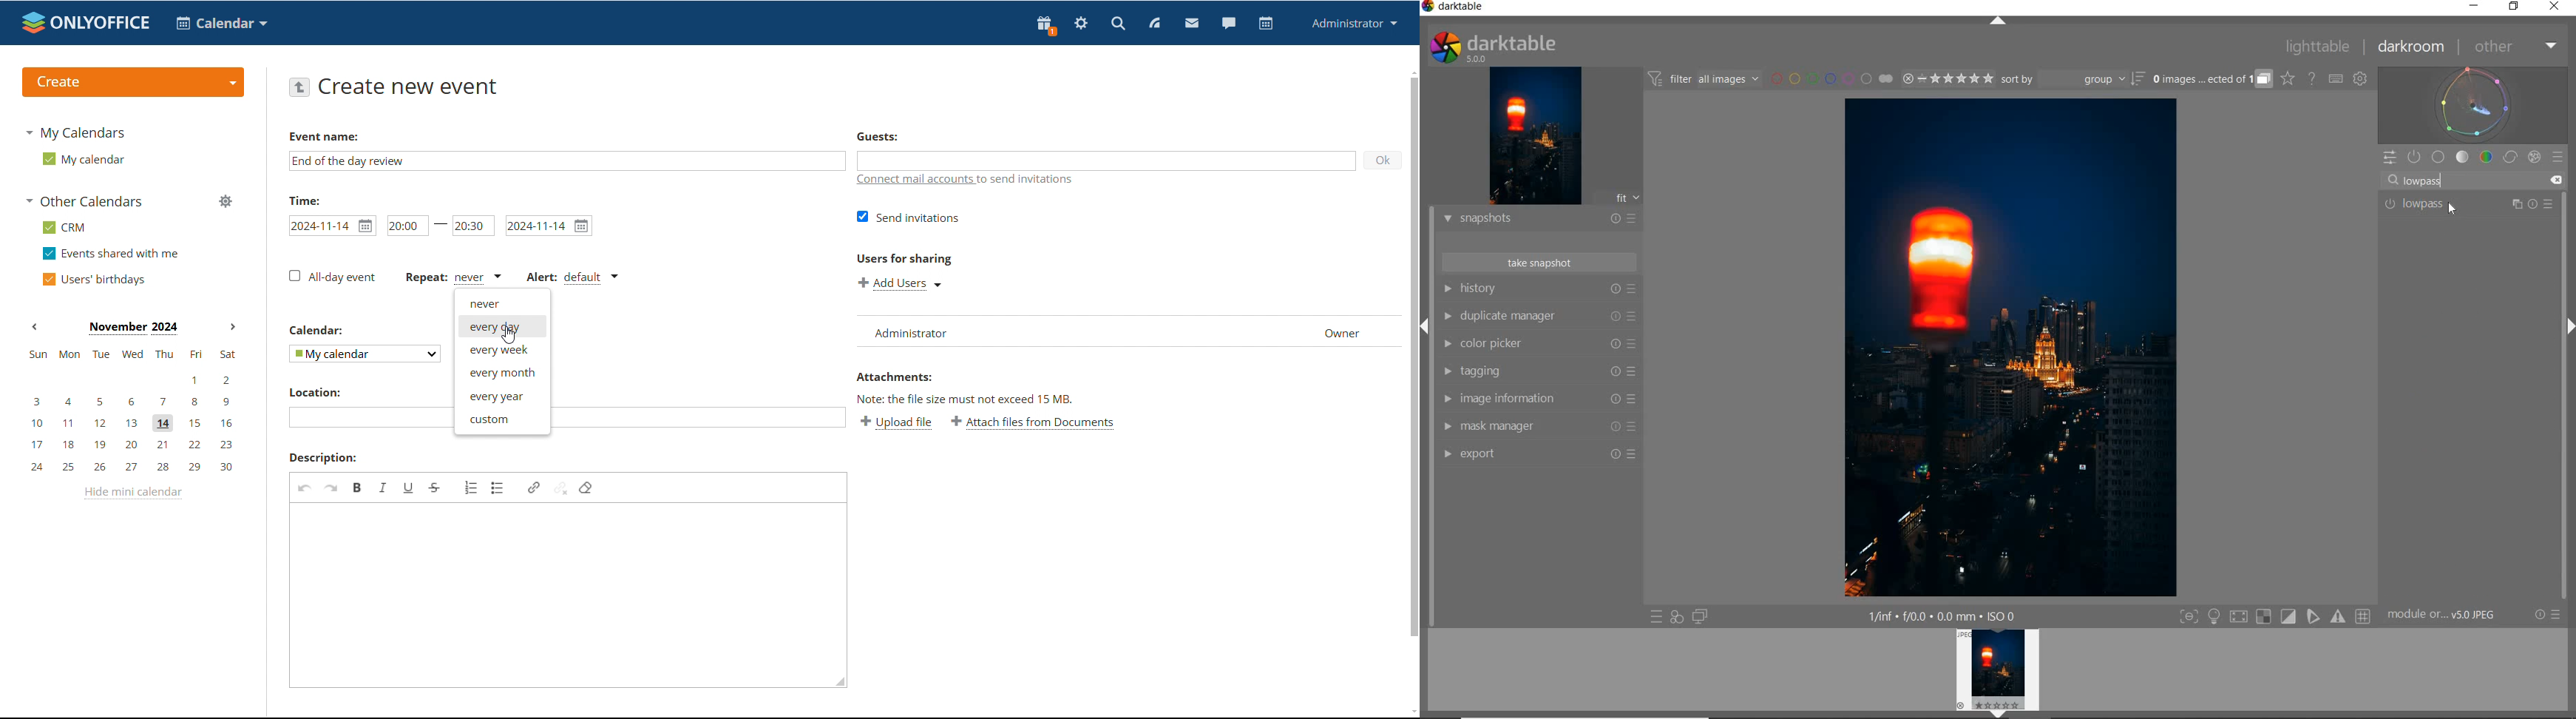  Describe the element at coordinates (2211, 80) in the screenshot. I see `EXPAND GROUPED IMAGES` at that location.